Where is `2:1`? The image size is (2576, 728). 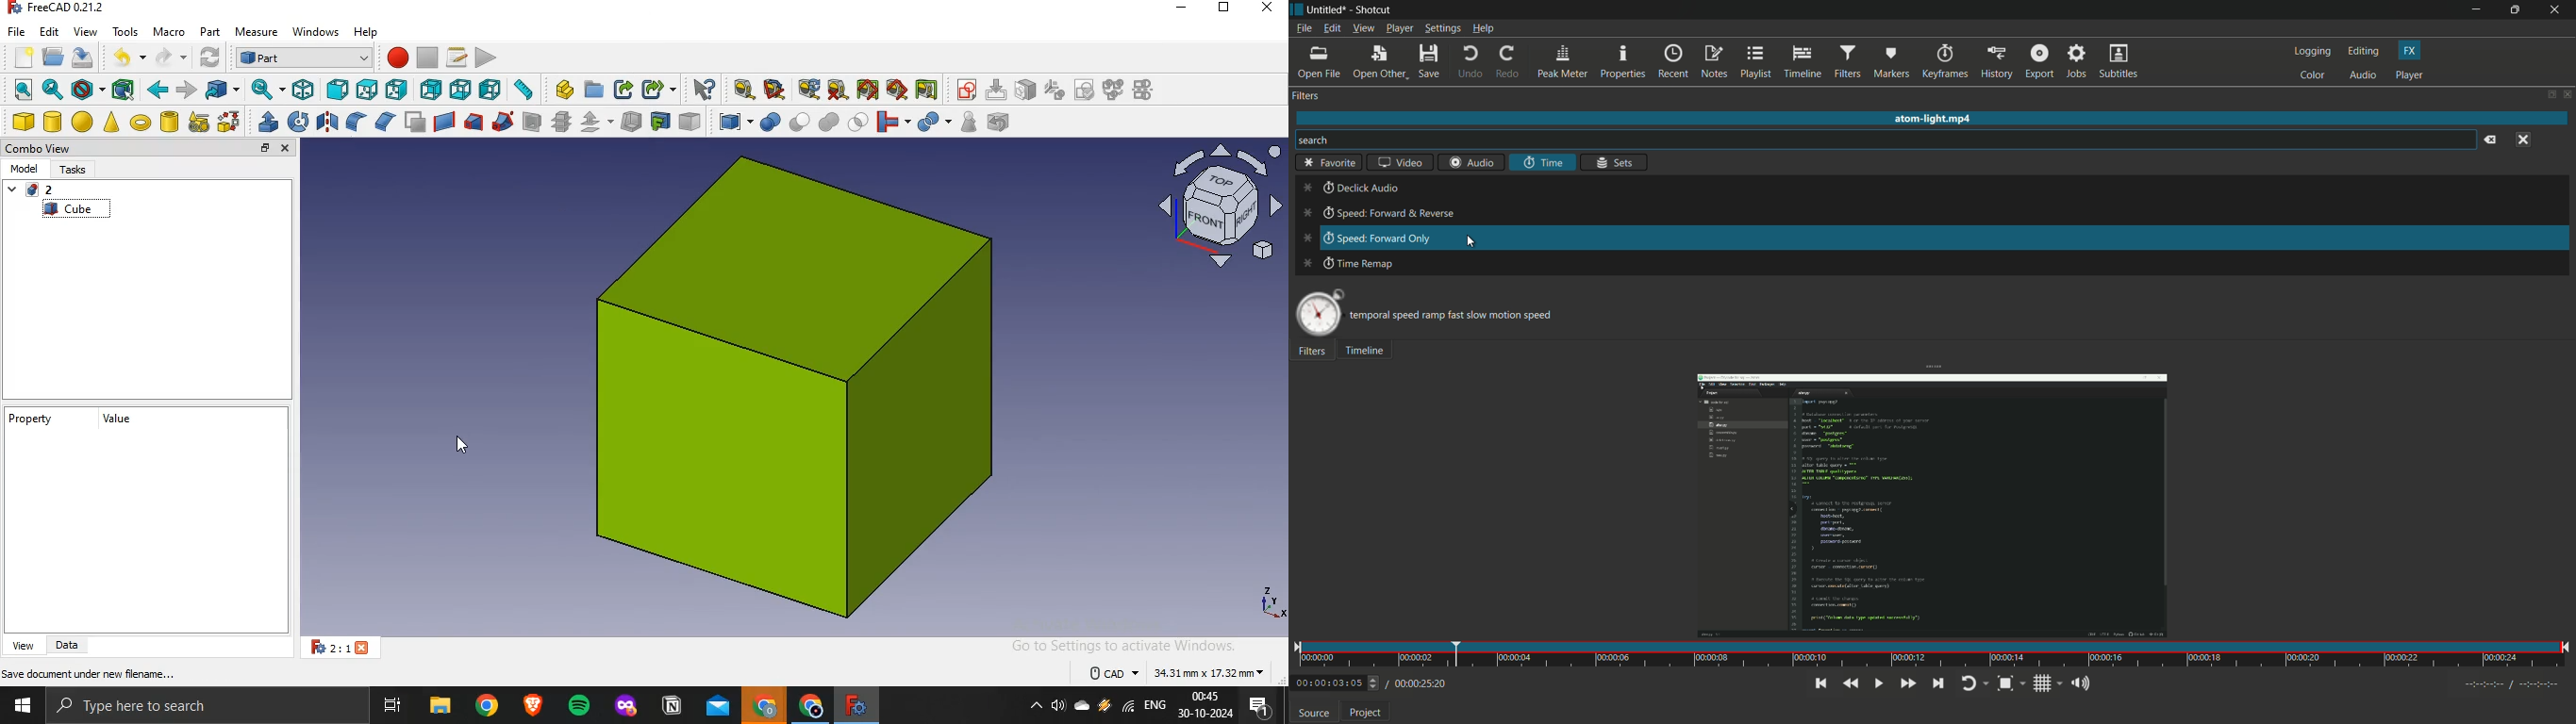
2:1 is located at coordinates (344, 647).